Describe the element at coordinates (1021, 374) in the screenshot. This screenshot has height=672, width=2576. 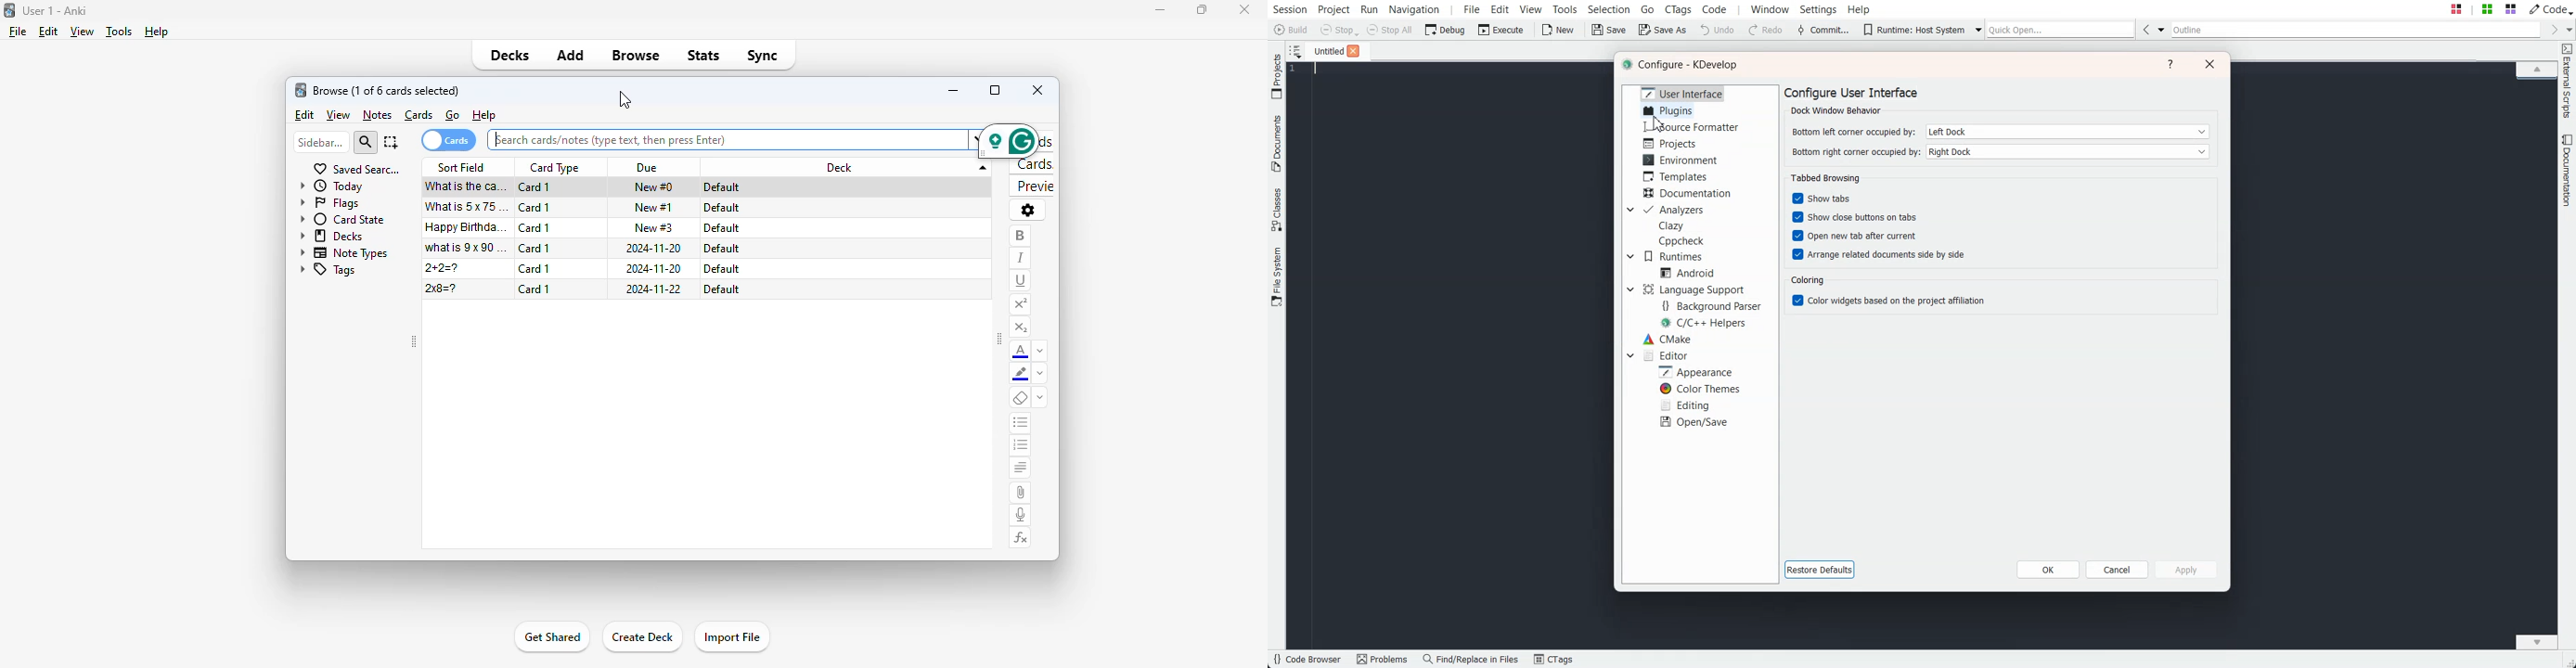
I see `text highlighting color` at that location.